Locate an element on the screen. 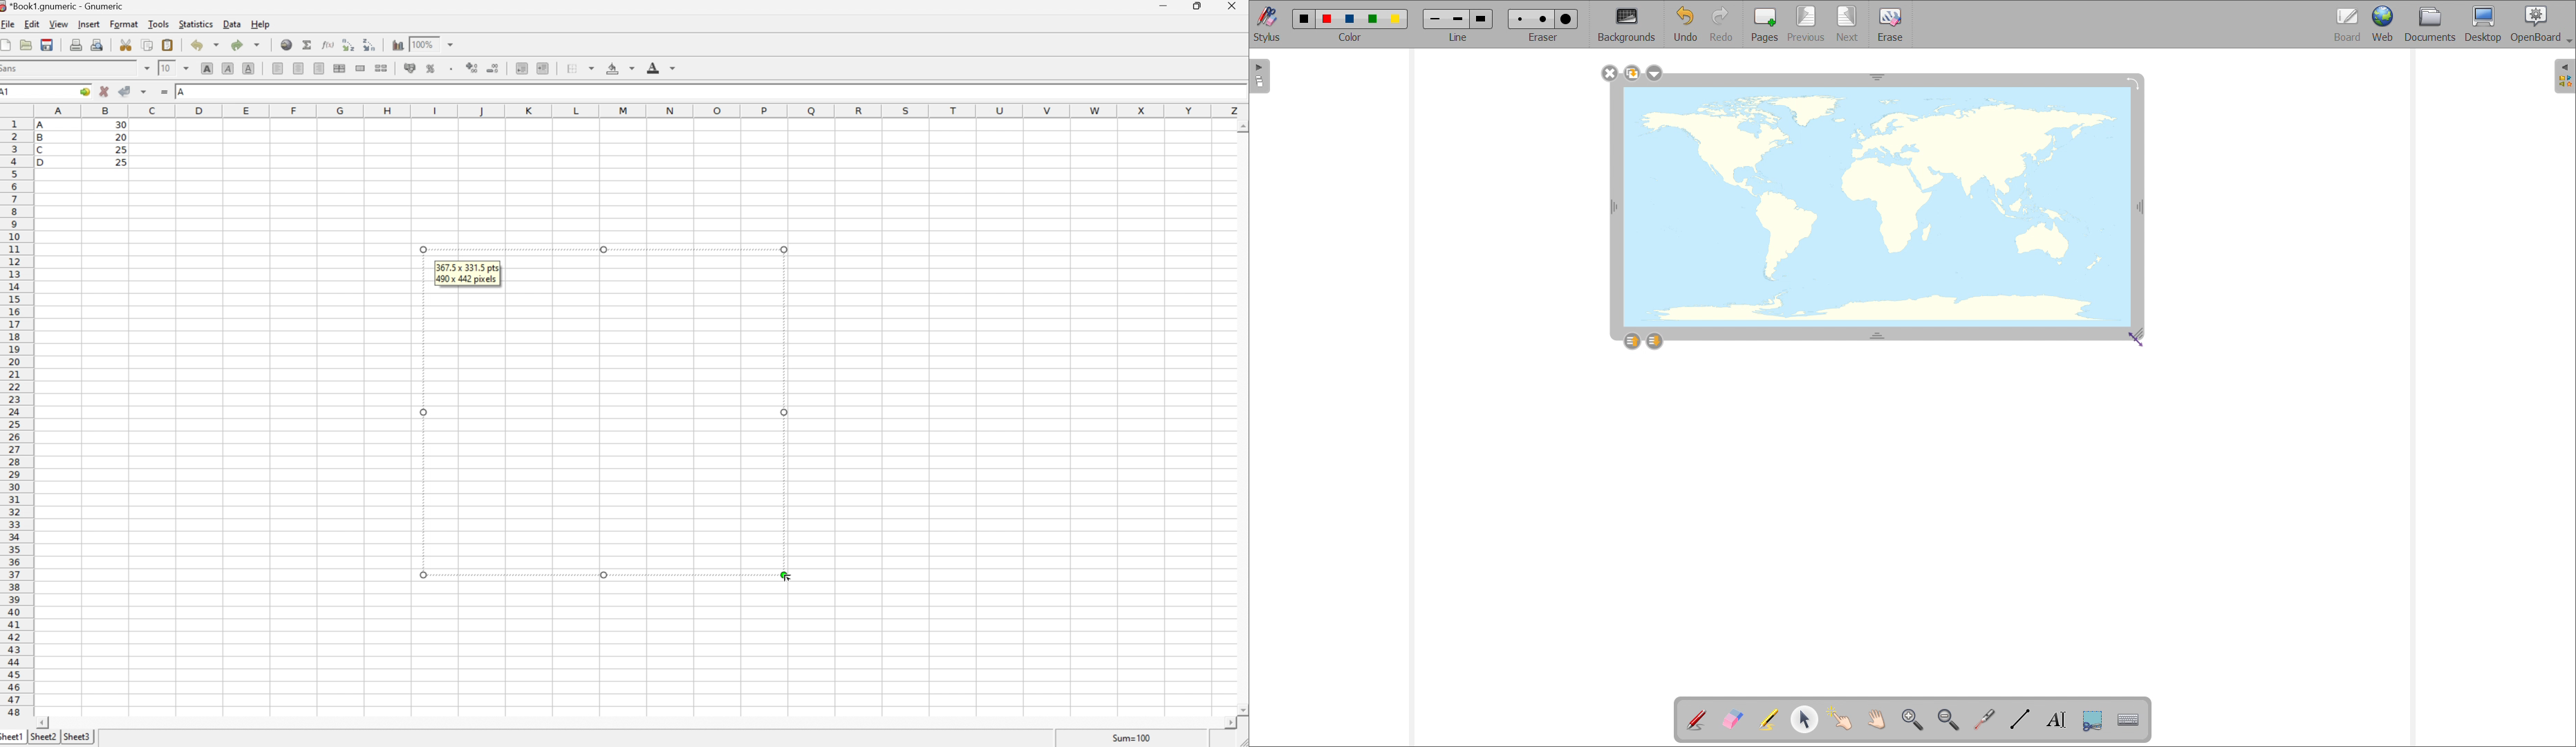 This screenshot has width=2576, height=756. Merge horizontally across the selection is located at coordinates (339, 68).